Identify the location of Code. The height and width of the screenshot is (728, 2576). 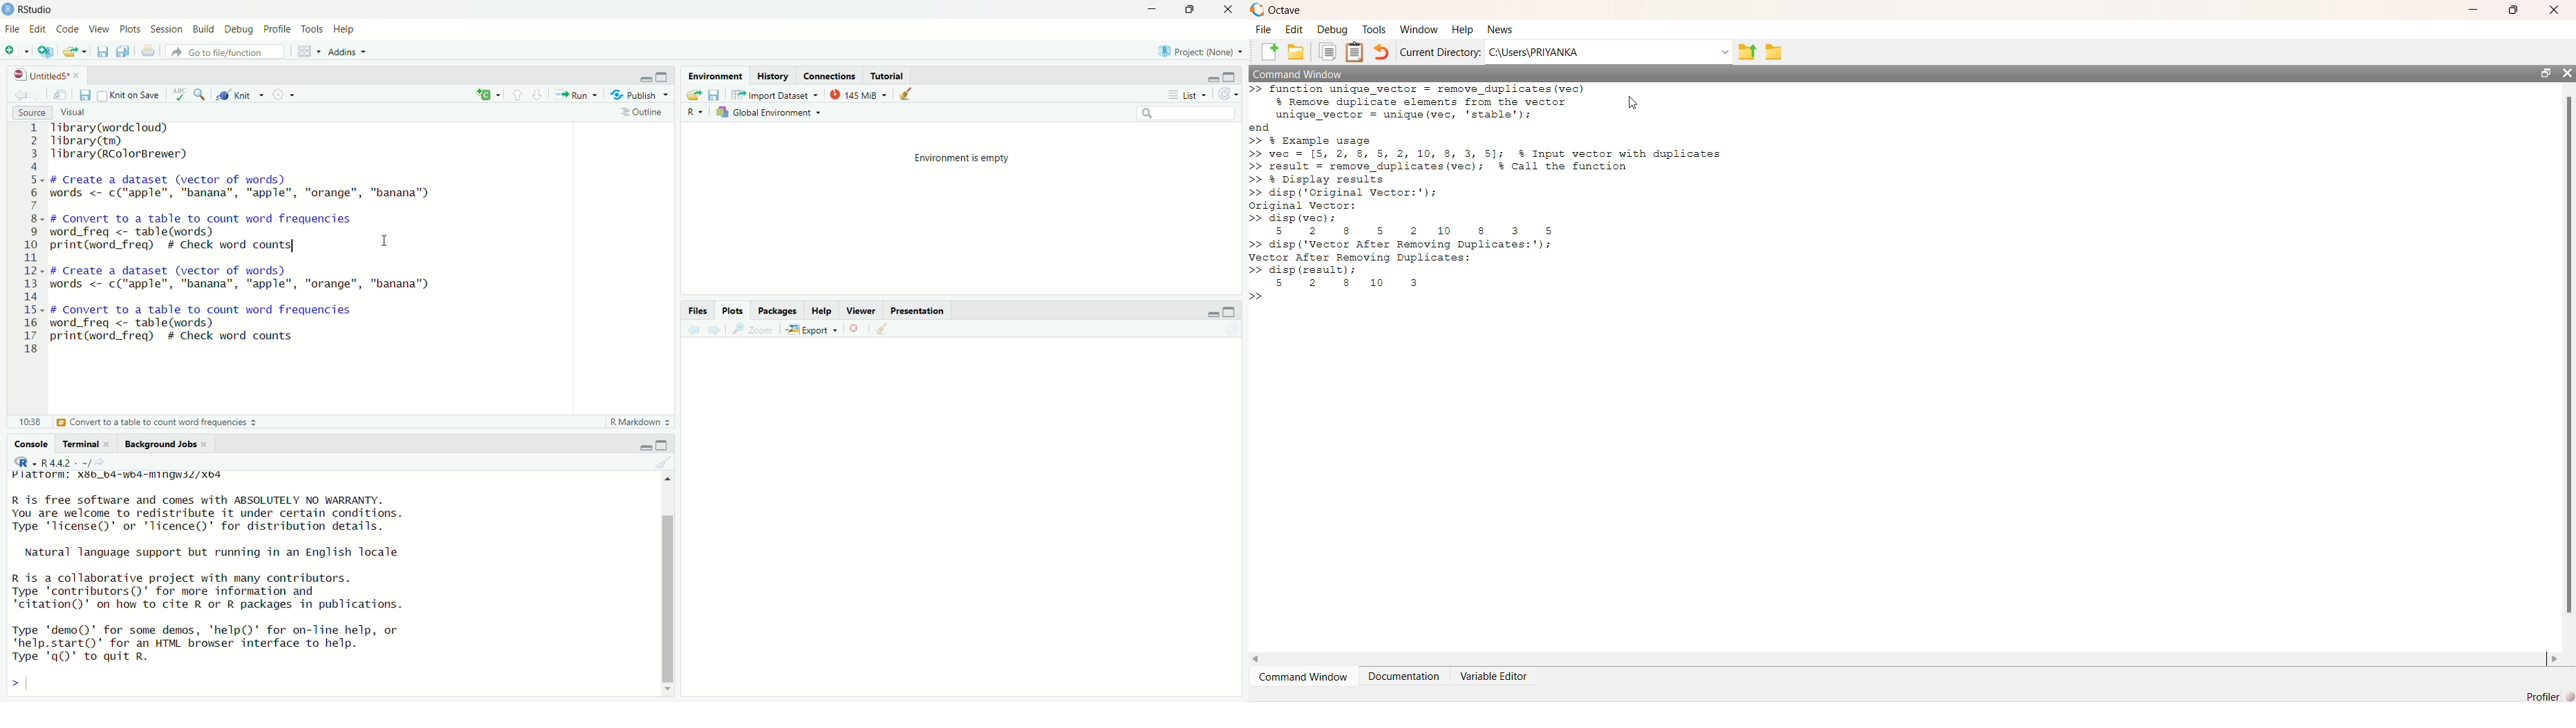
(67, 30).